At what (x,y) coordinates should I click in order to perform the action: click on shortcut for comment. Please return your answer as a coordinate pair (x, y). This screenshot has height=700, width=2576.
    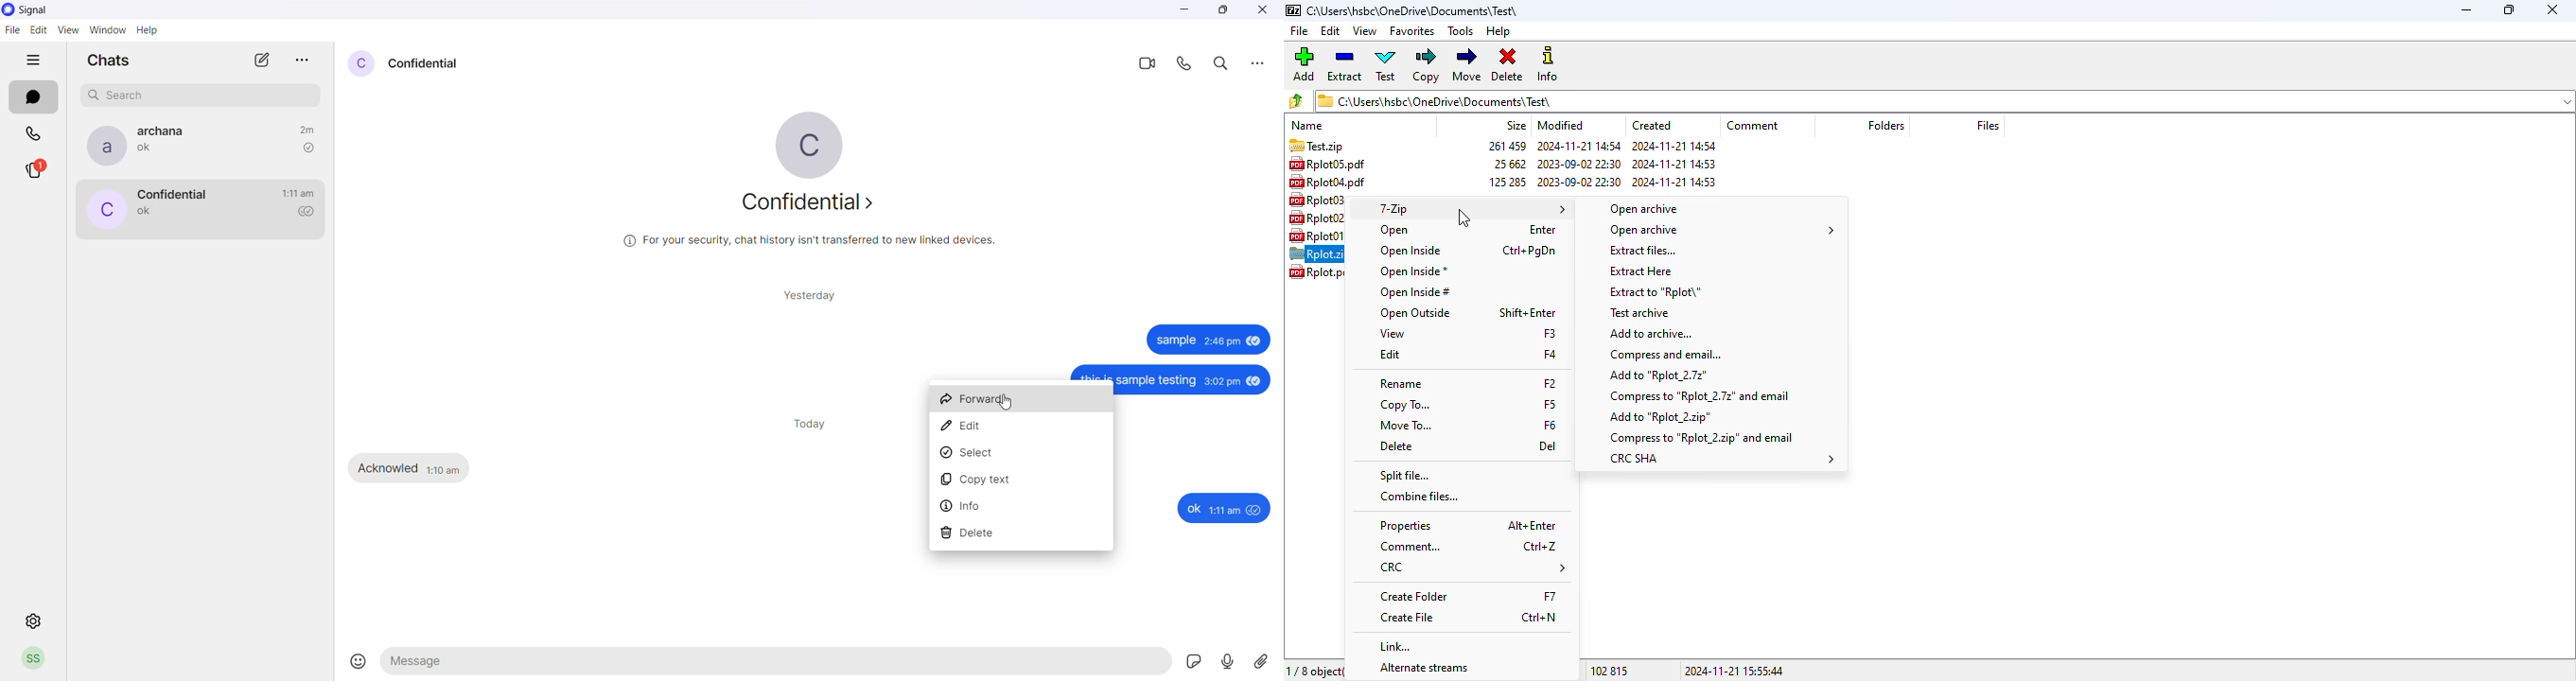
    Looking at the image, I should click on (1540, 546).